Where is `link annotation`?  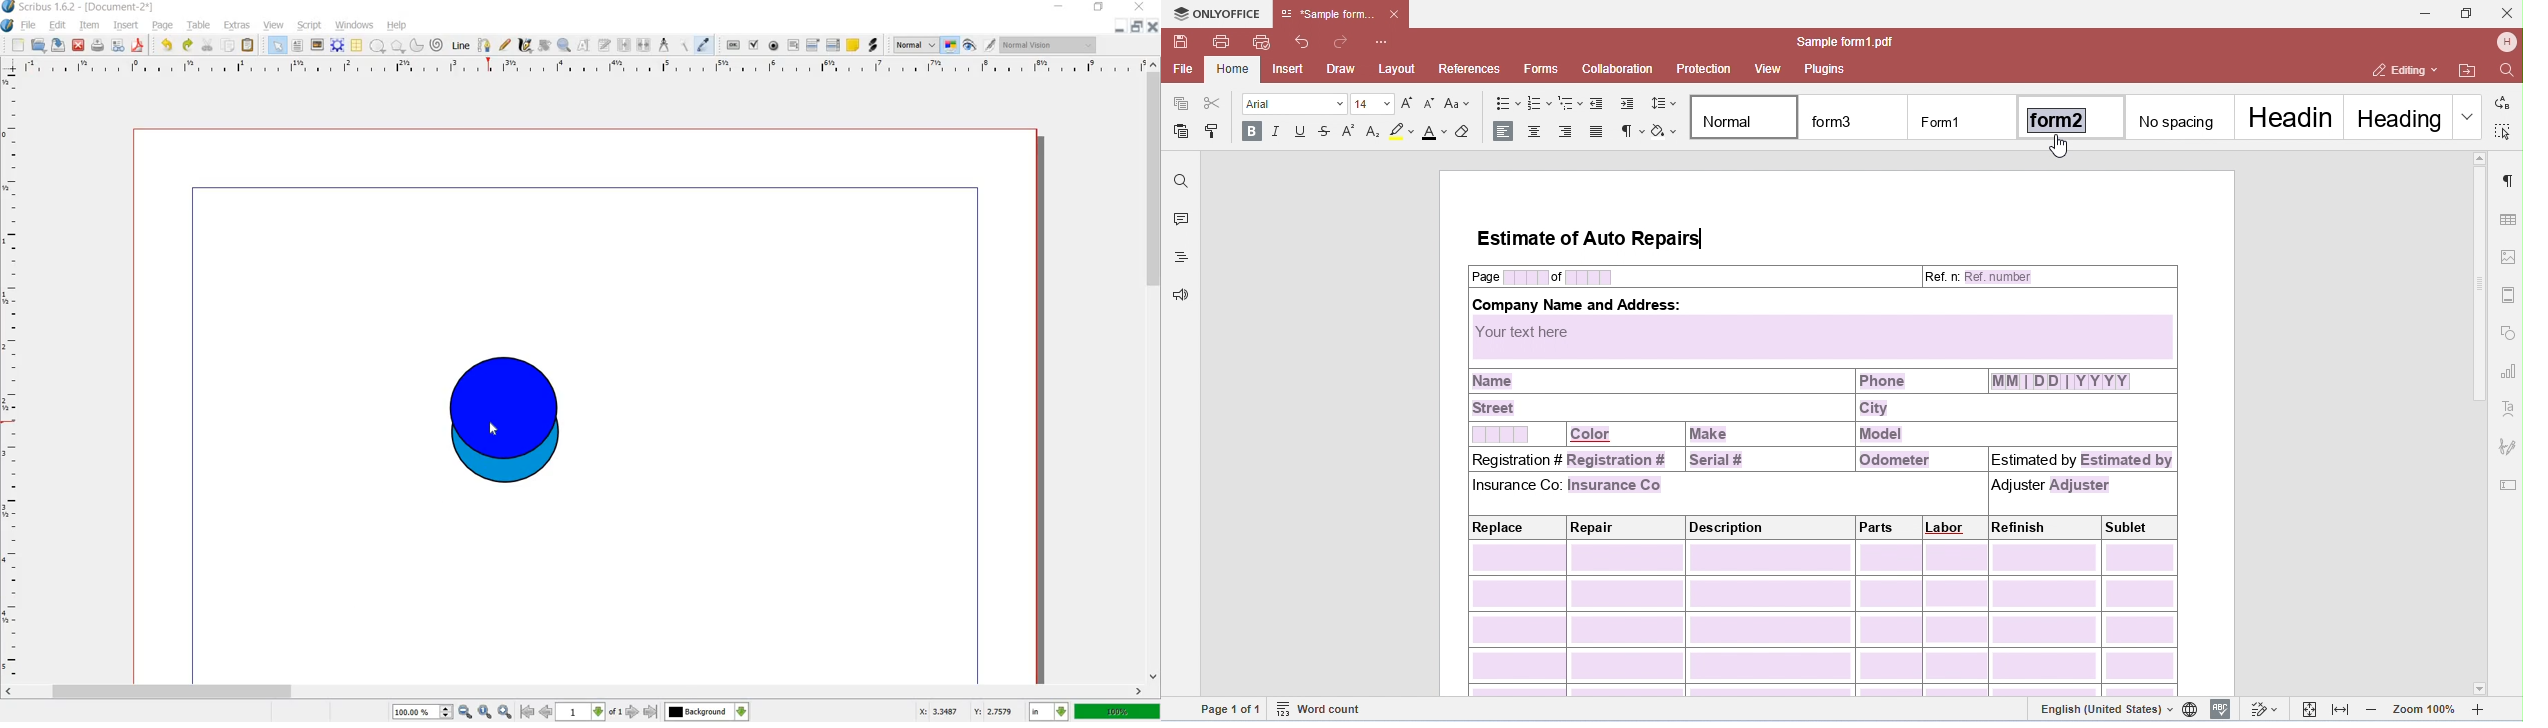
link annotation is located at coordinates (873, 44).